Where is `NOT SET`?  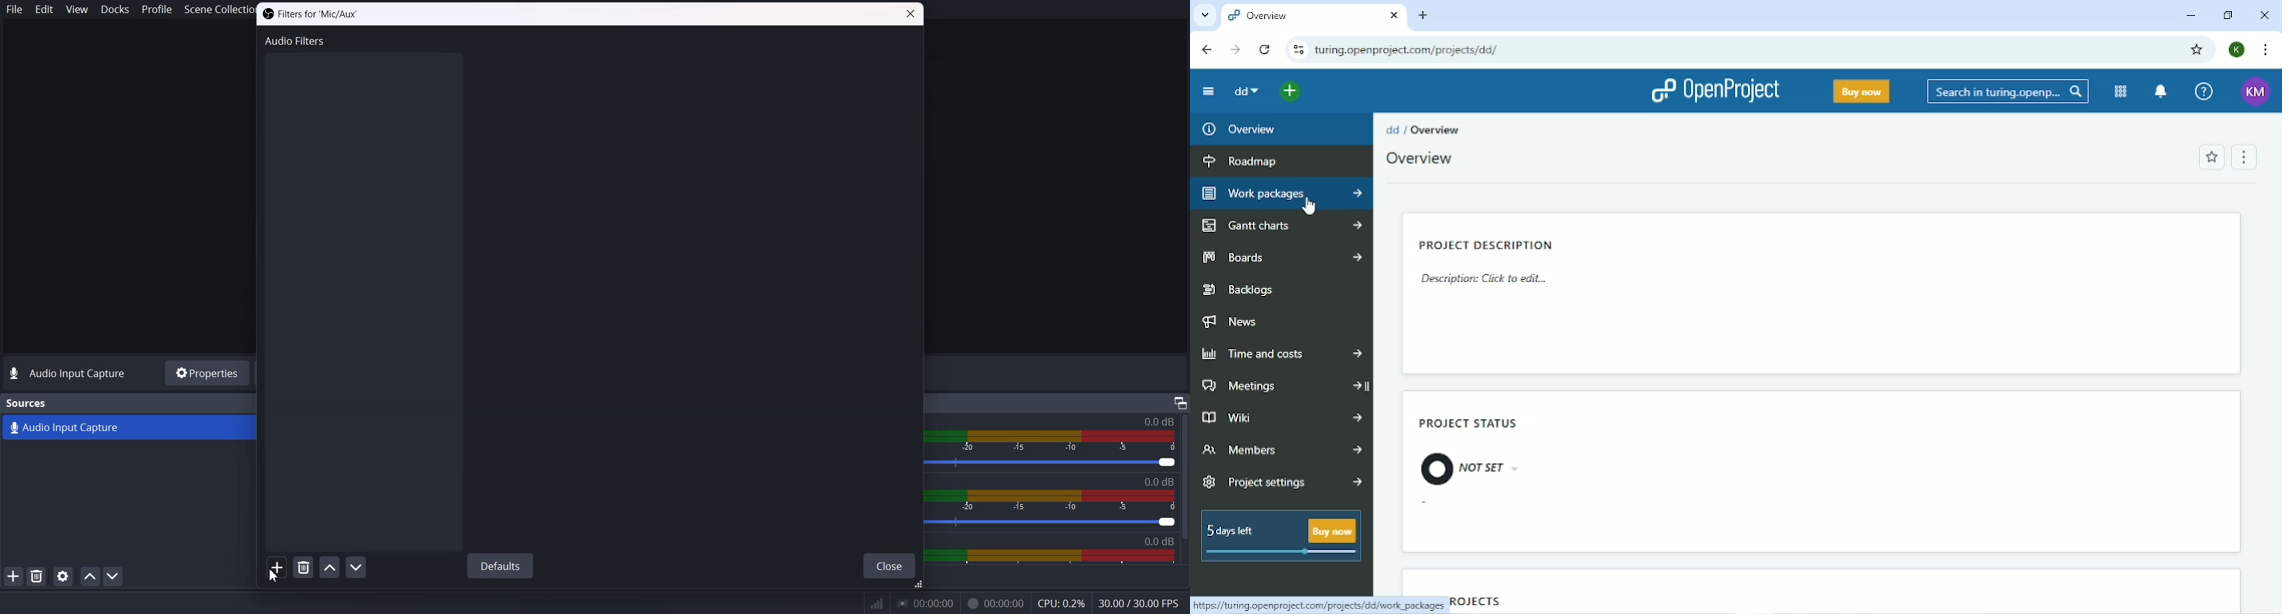
NOT SET is located at coordinates (1469, 470).